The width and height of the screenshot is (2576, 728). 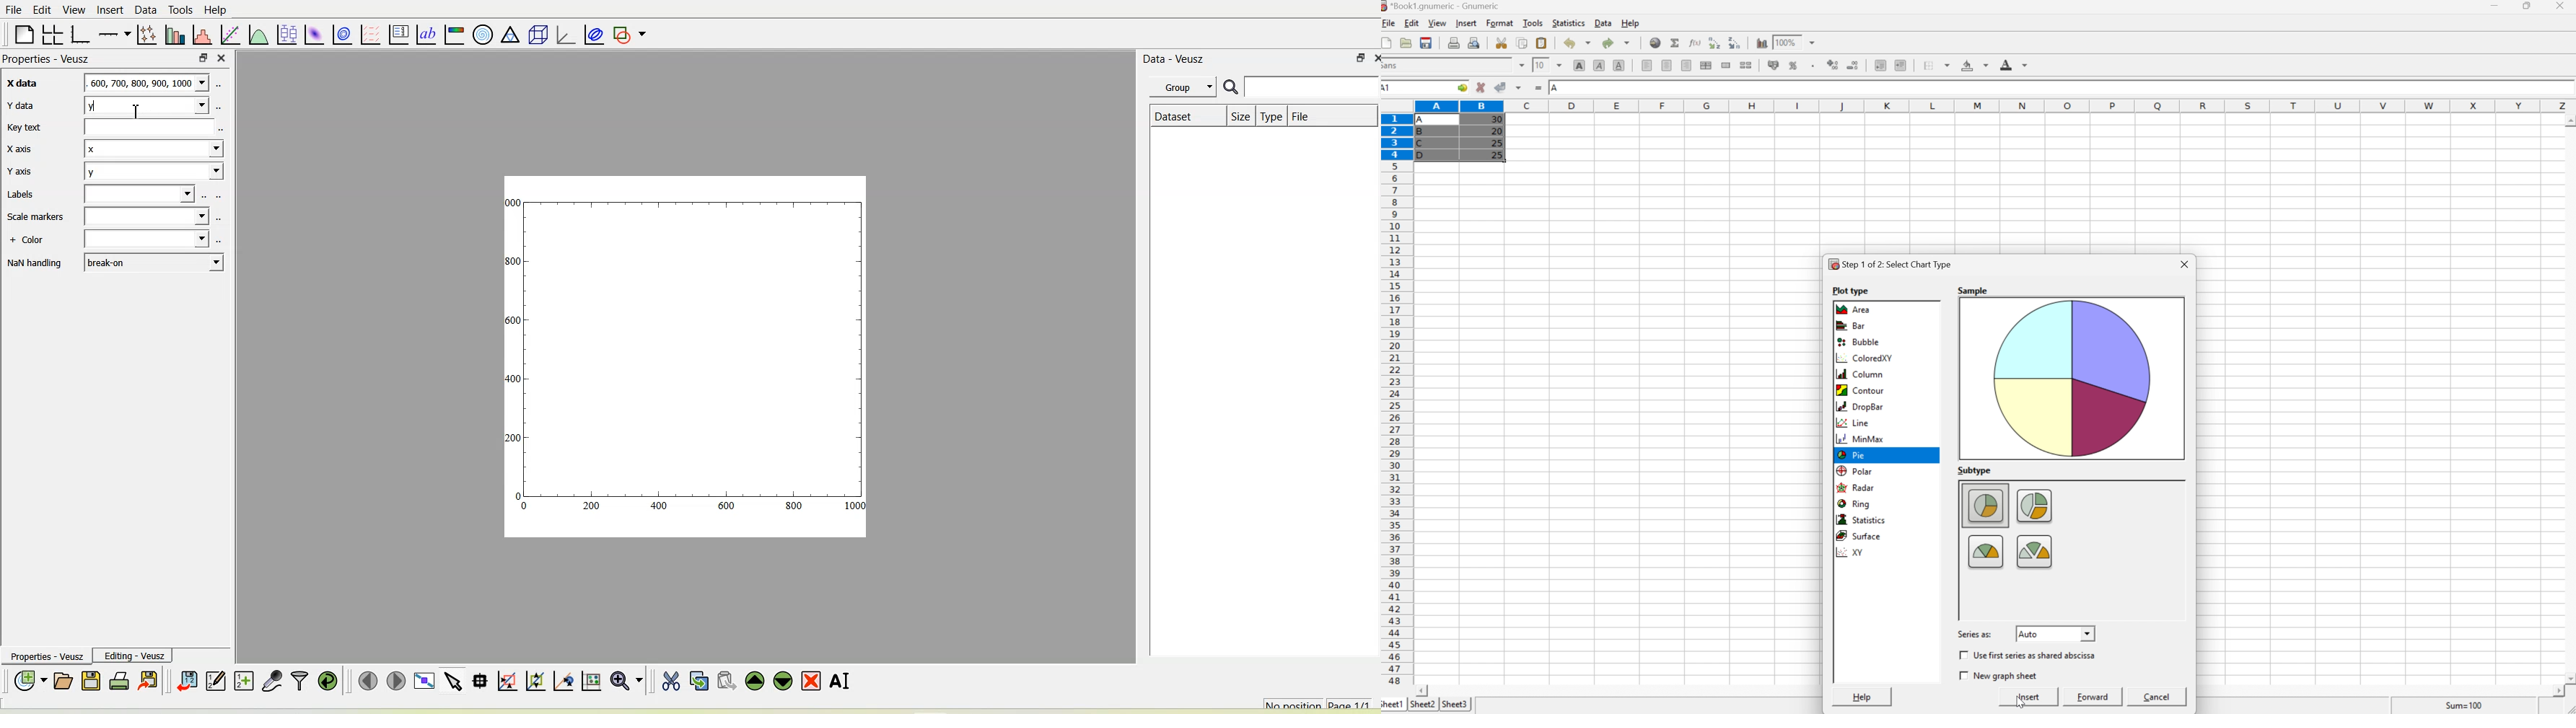 I want to click on Save the document, so click(x=92, y=682).